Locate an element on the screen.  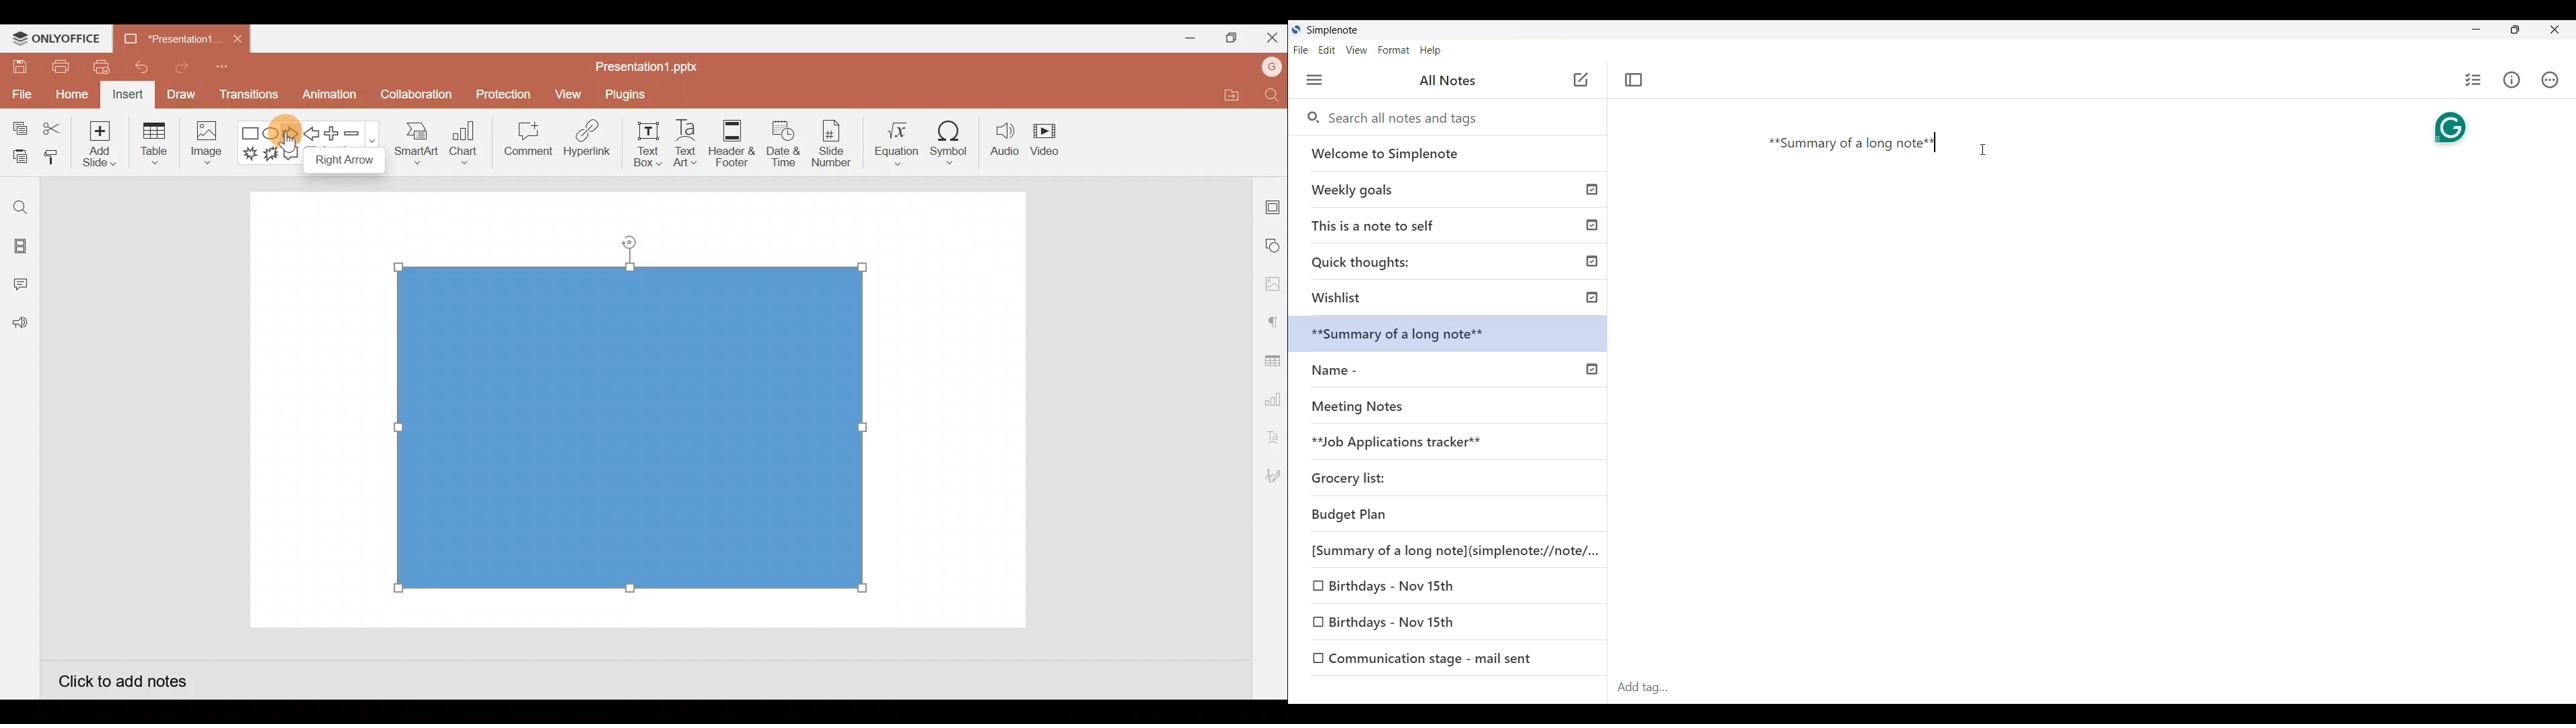
Date & time is located at coordinates (784, 143).